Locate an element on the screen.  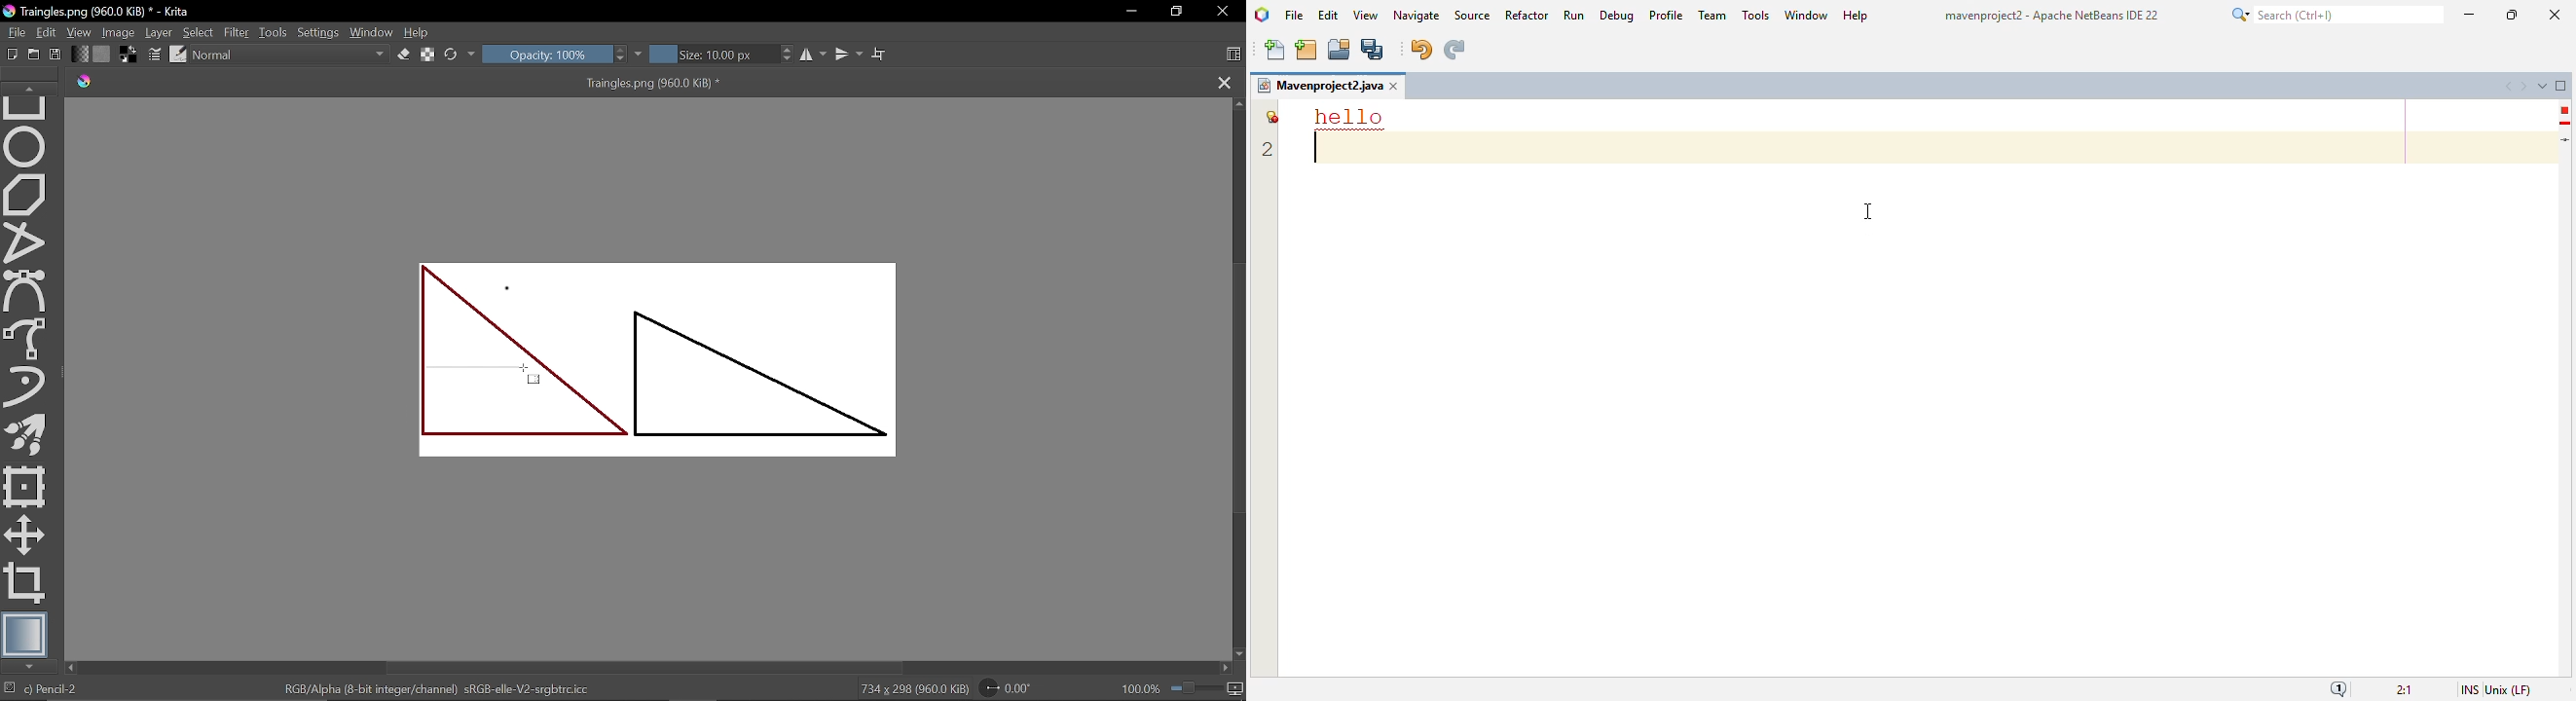
font size and color settings changed for better readability is located at coordinates (1348, 115).